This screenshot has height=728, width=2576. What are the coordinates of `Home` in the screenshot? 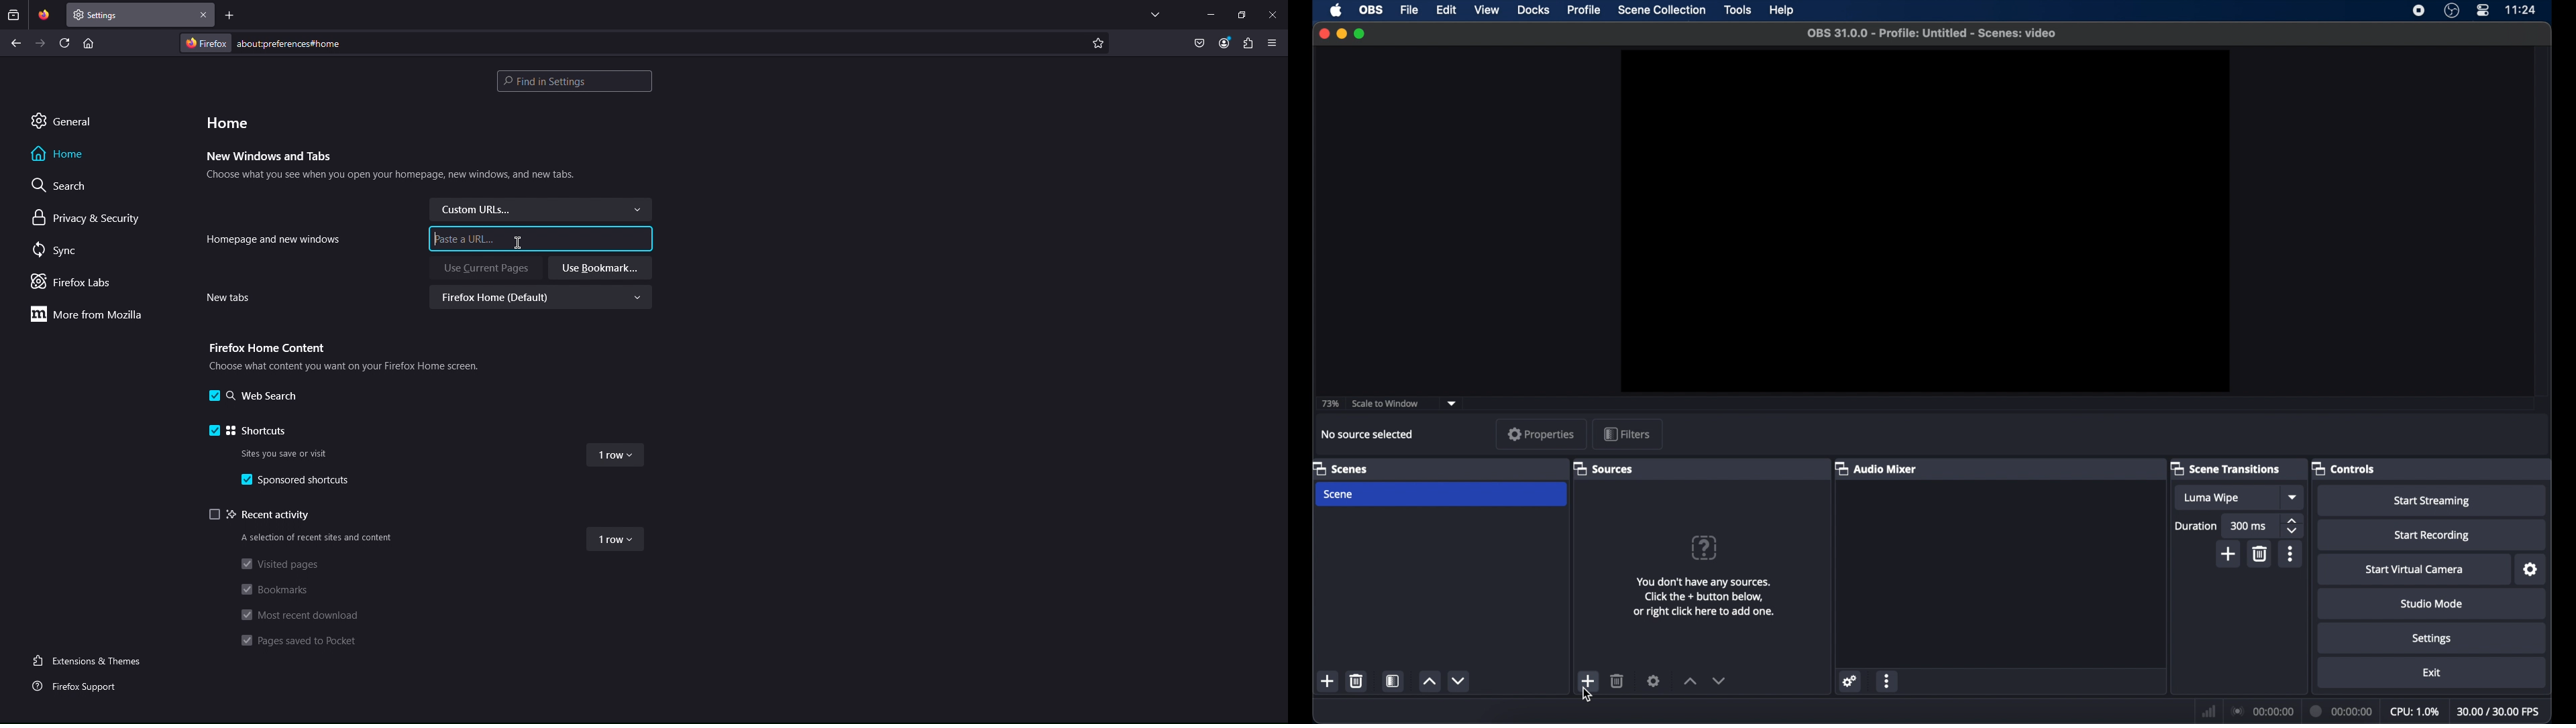 It's located at (58, 154).